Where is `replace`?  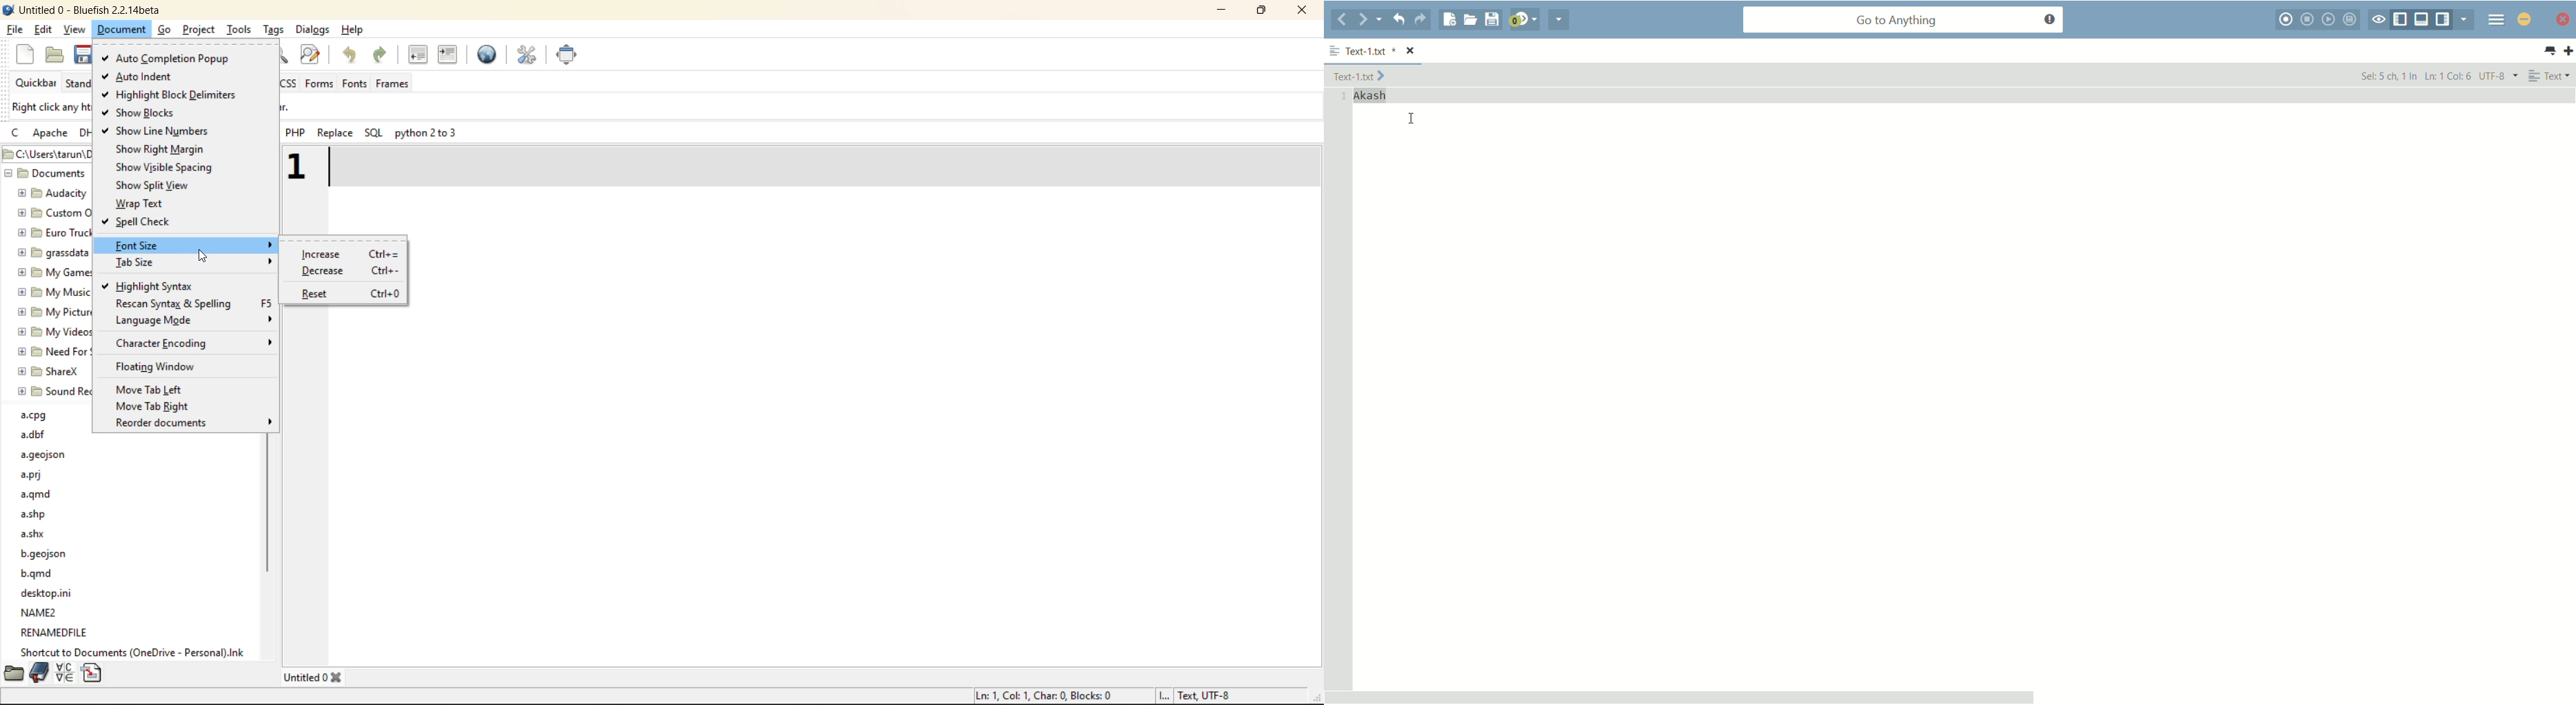 replace is located at coordinates (334, 133).